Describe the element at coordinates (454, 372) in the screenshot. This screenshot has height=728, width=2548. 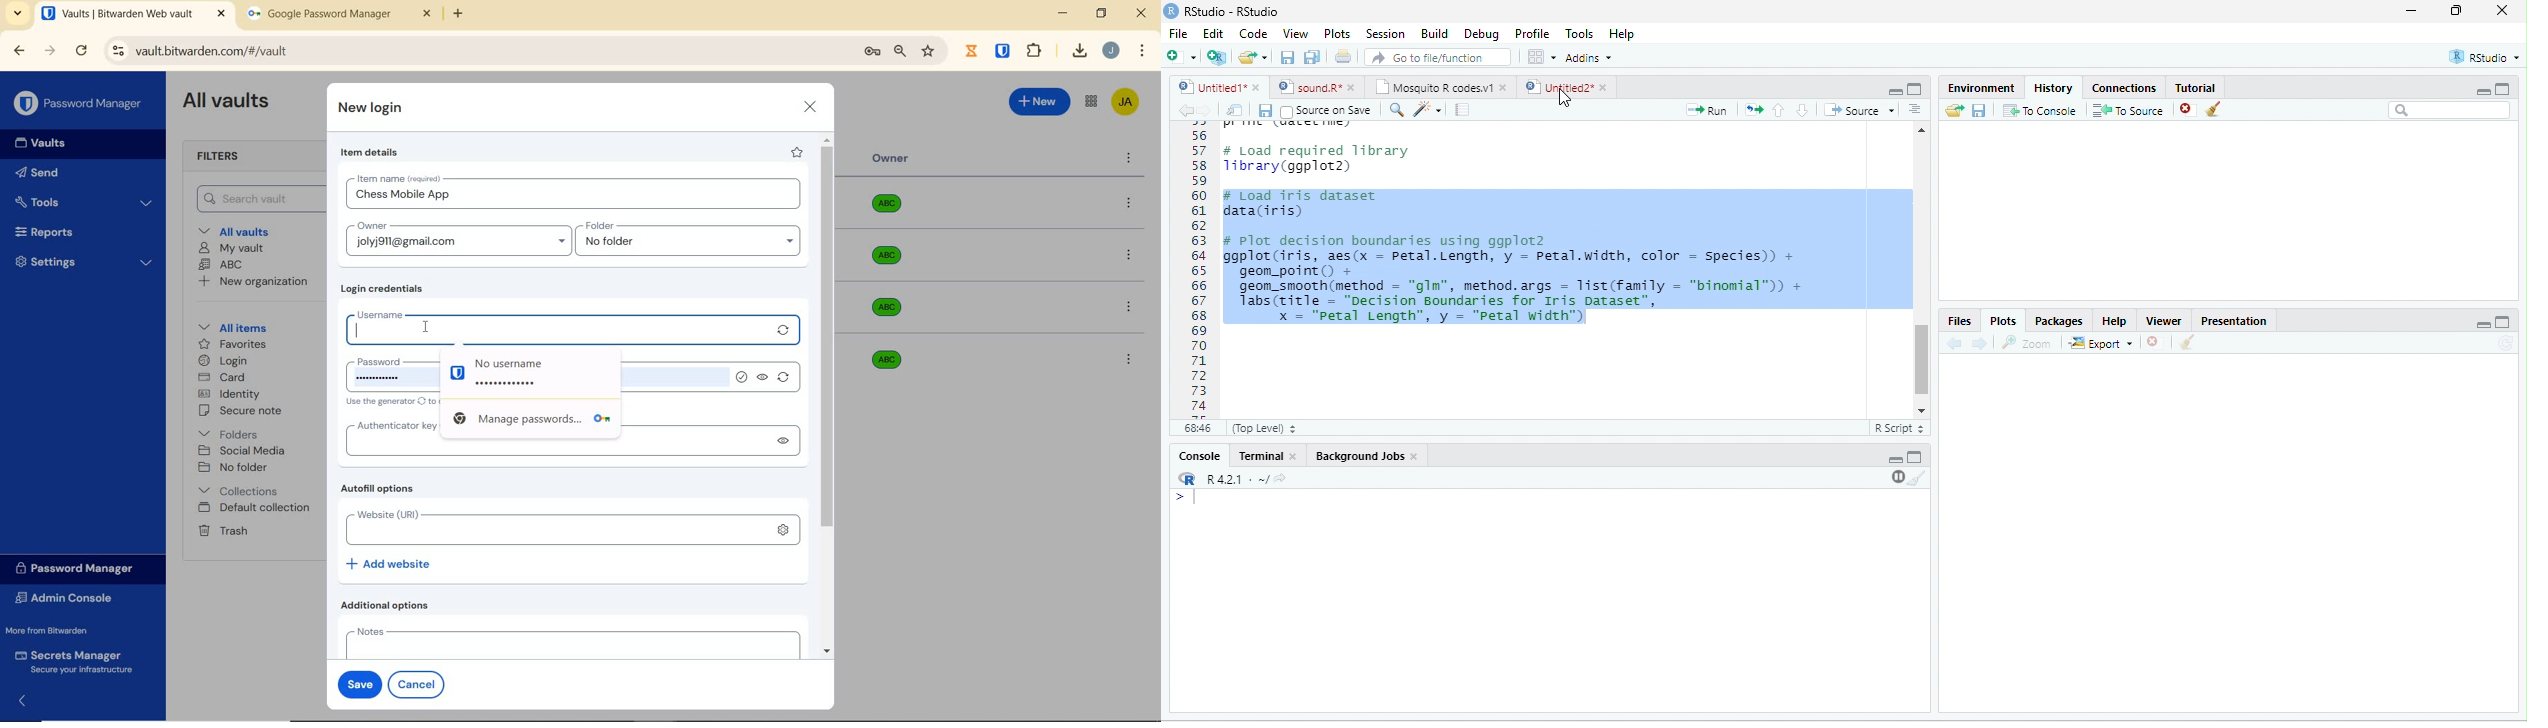
I see `safe password sign` at that location.